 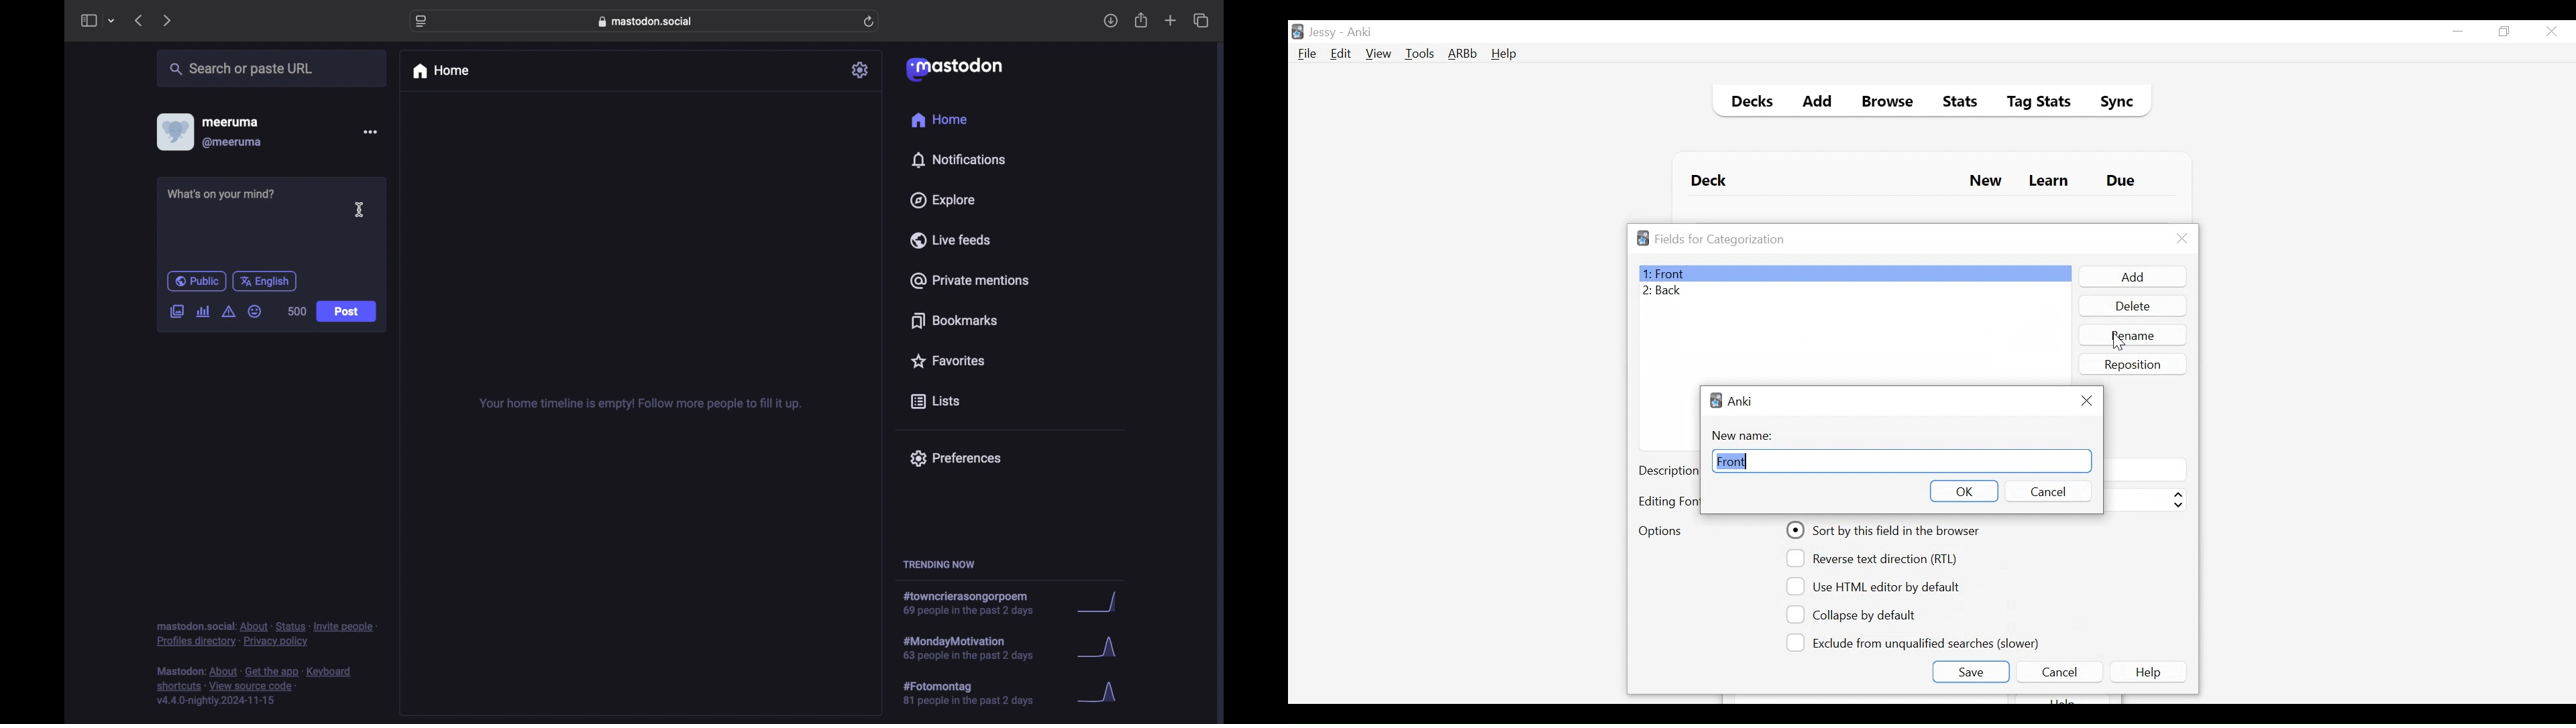 What do you see at coordinates (1307, 55) in the screenshot?
I see `File` at bounding box center [1307, 55].